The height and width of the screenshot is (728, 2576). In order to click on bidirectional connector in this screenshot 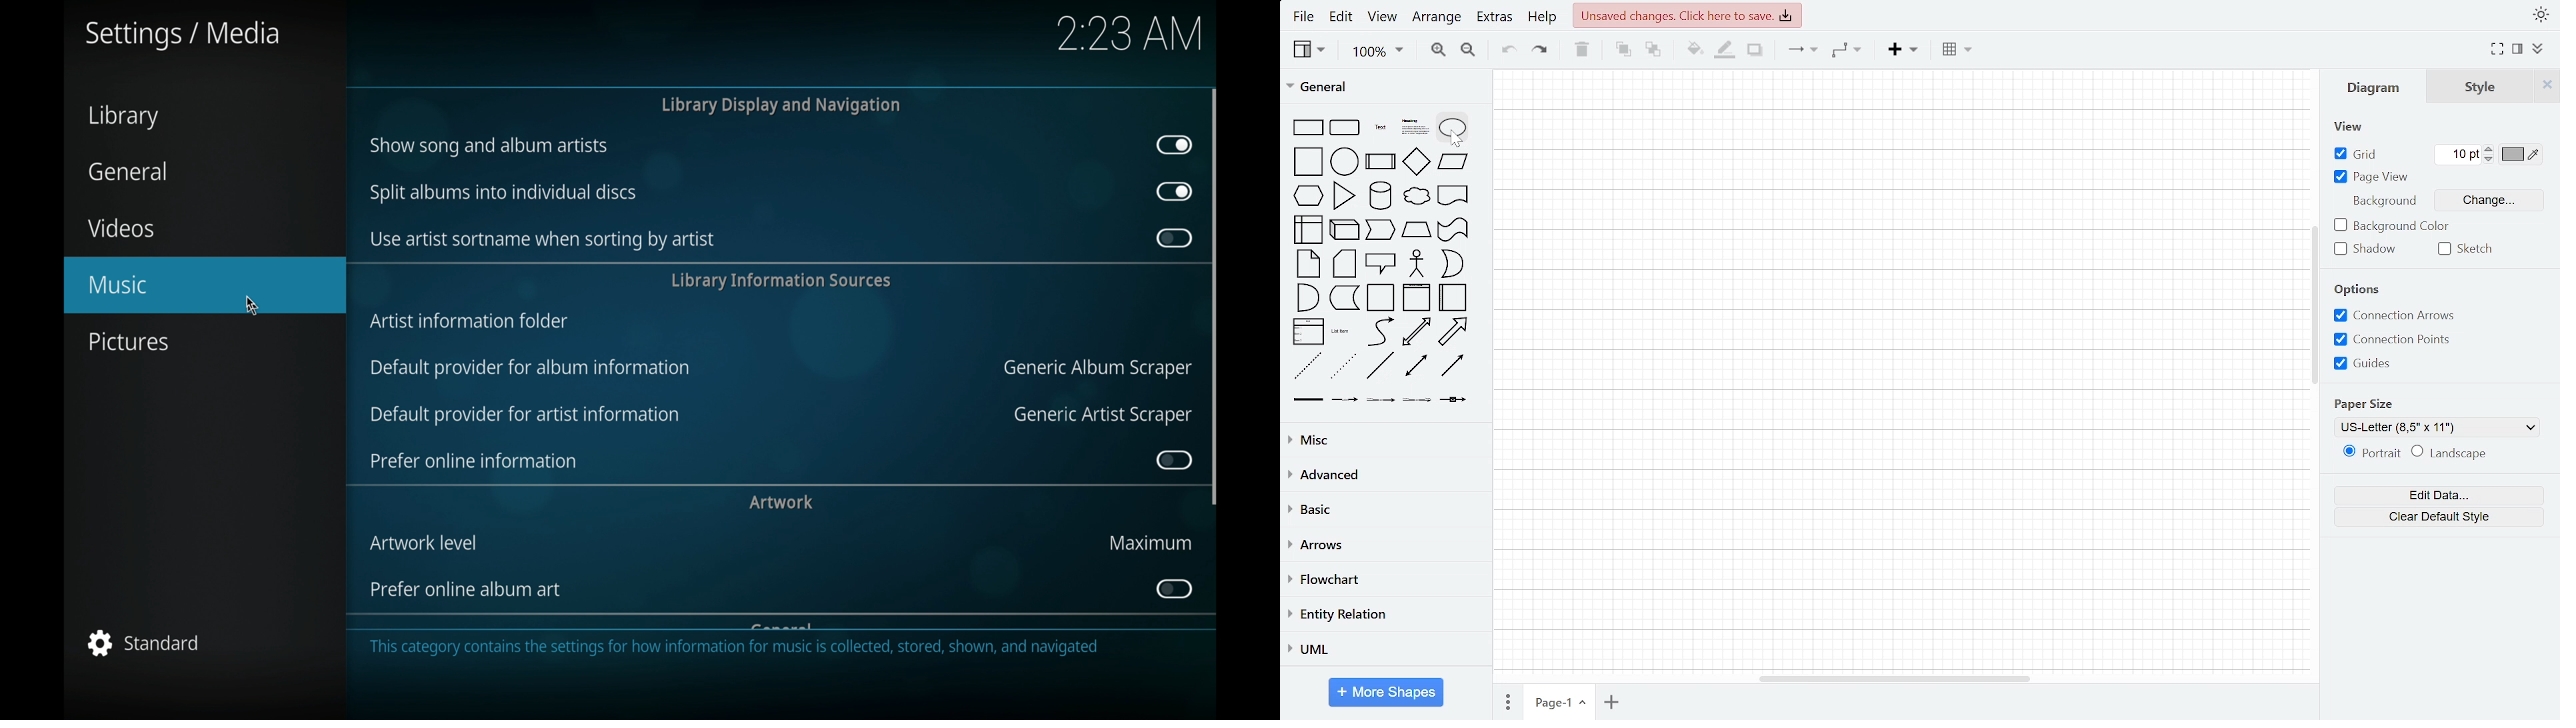, I will do `click(1414, 366)`.